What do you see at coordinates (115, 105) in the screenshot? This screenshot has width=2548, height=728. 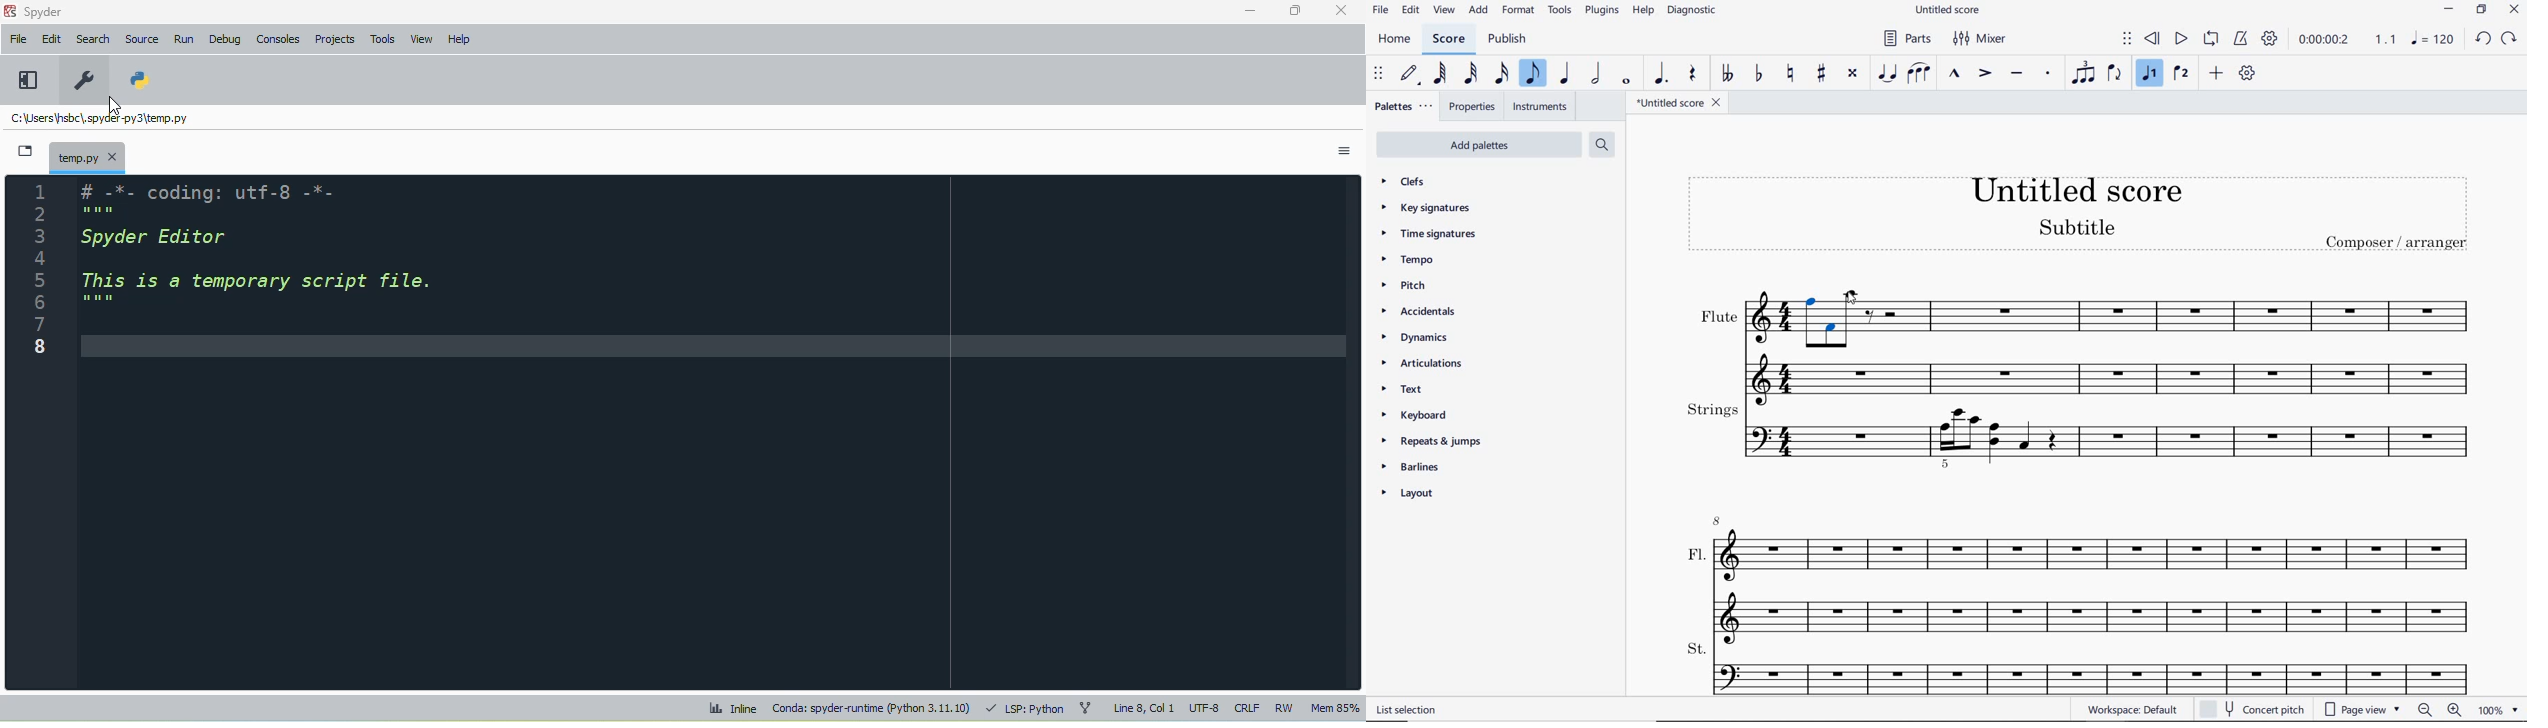 I see `cursor` at bounding box center [115, 105].